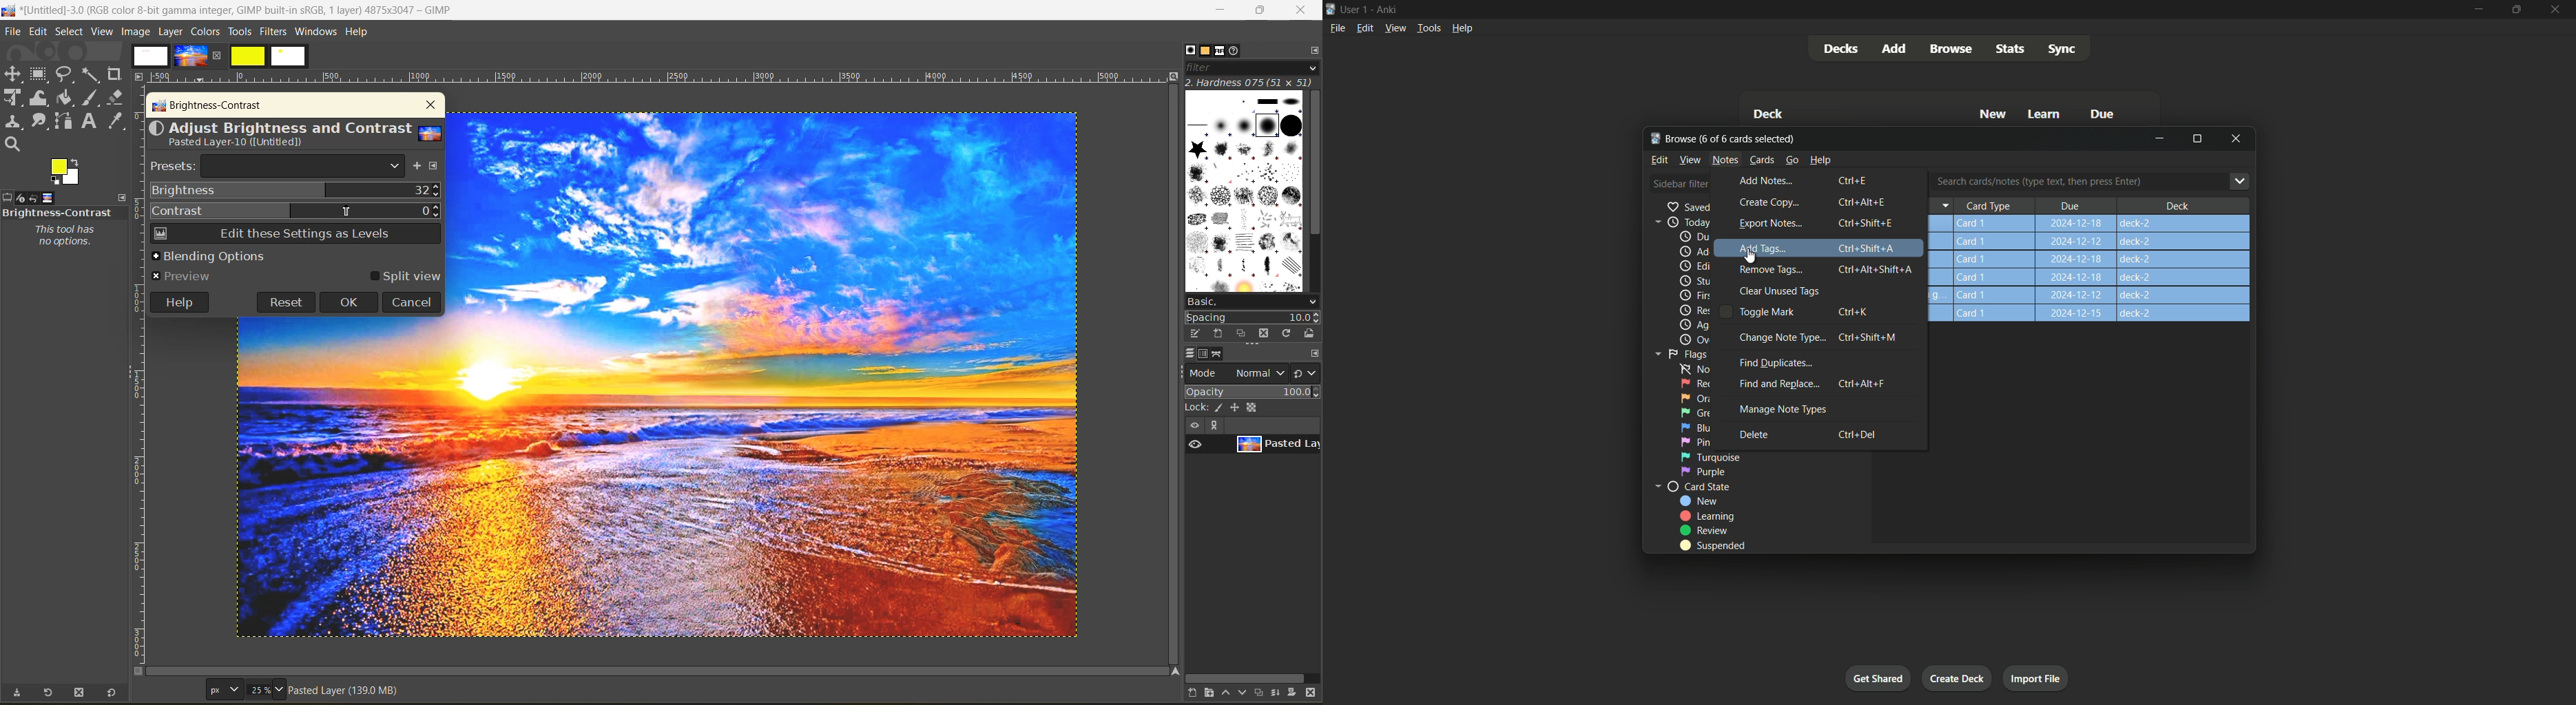  Describe the element at coordinates (1861, 383) in the screenshot. I see `Ctrl + Alt + F` at that location.